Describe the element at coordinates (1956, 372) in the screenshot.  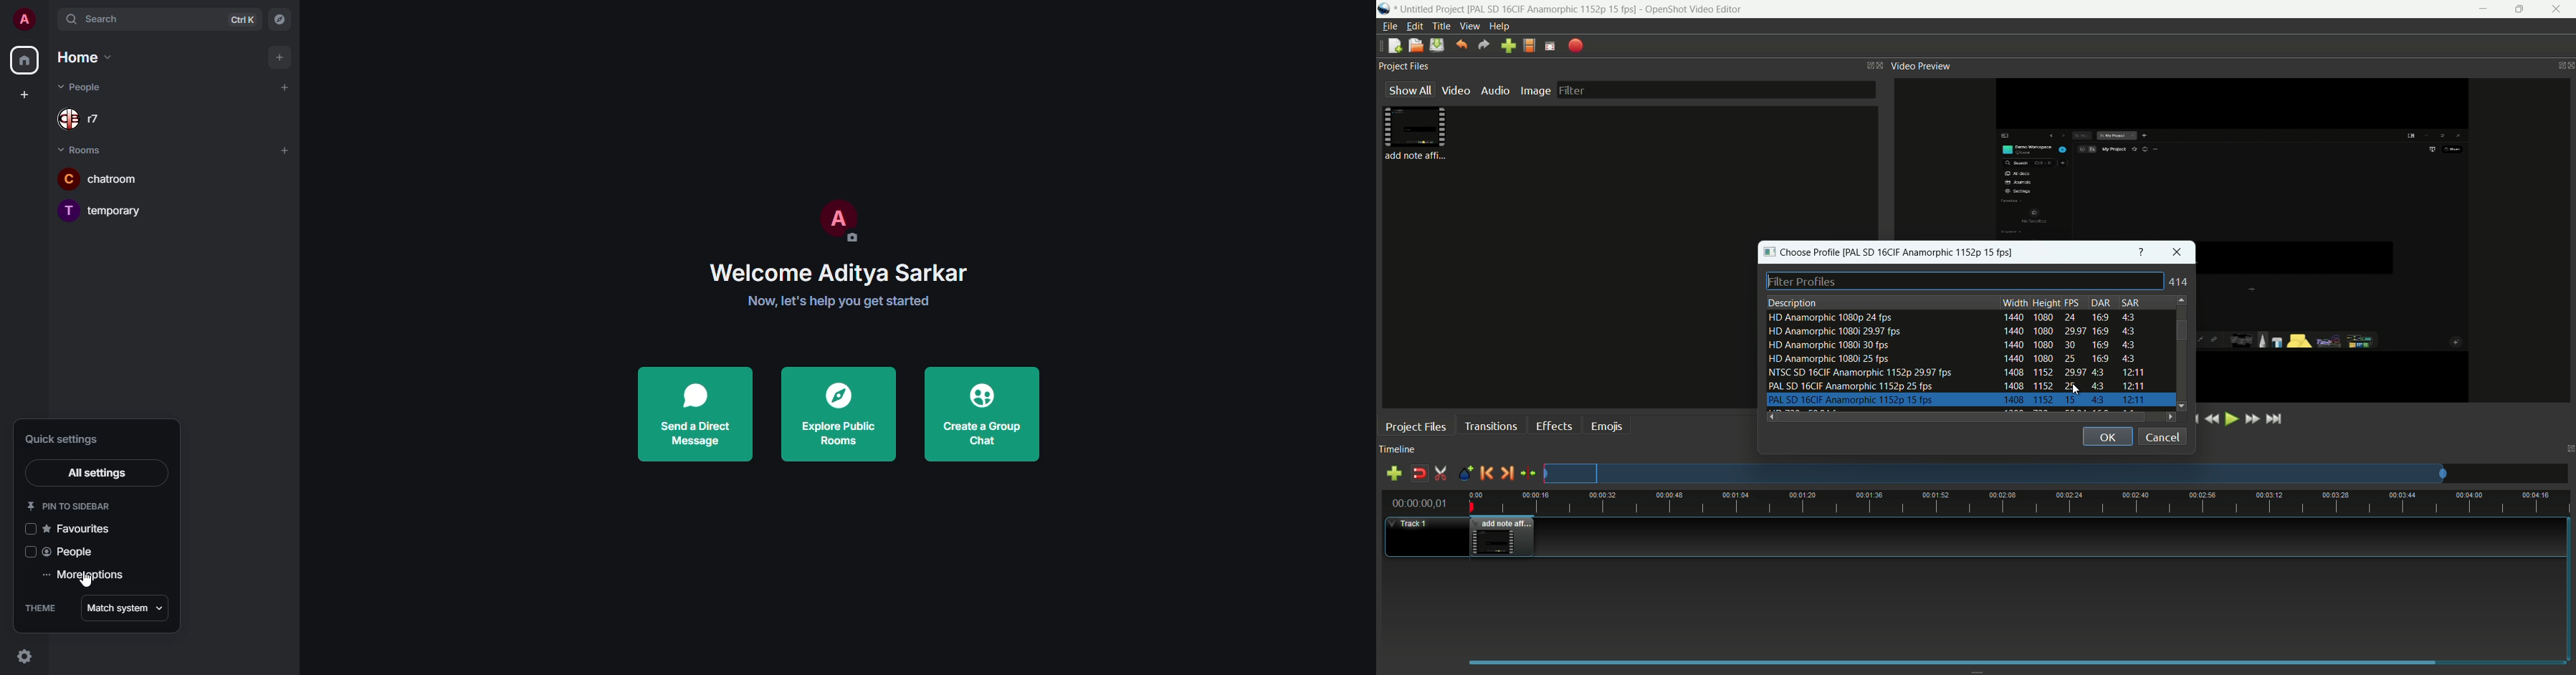
I see `profile-5` at that location.